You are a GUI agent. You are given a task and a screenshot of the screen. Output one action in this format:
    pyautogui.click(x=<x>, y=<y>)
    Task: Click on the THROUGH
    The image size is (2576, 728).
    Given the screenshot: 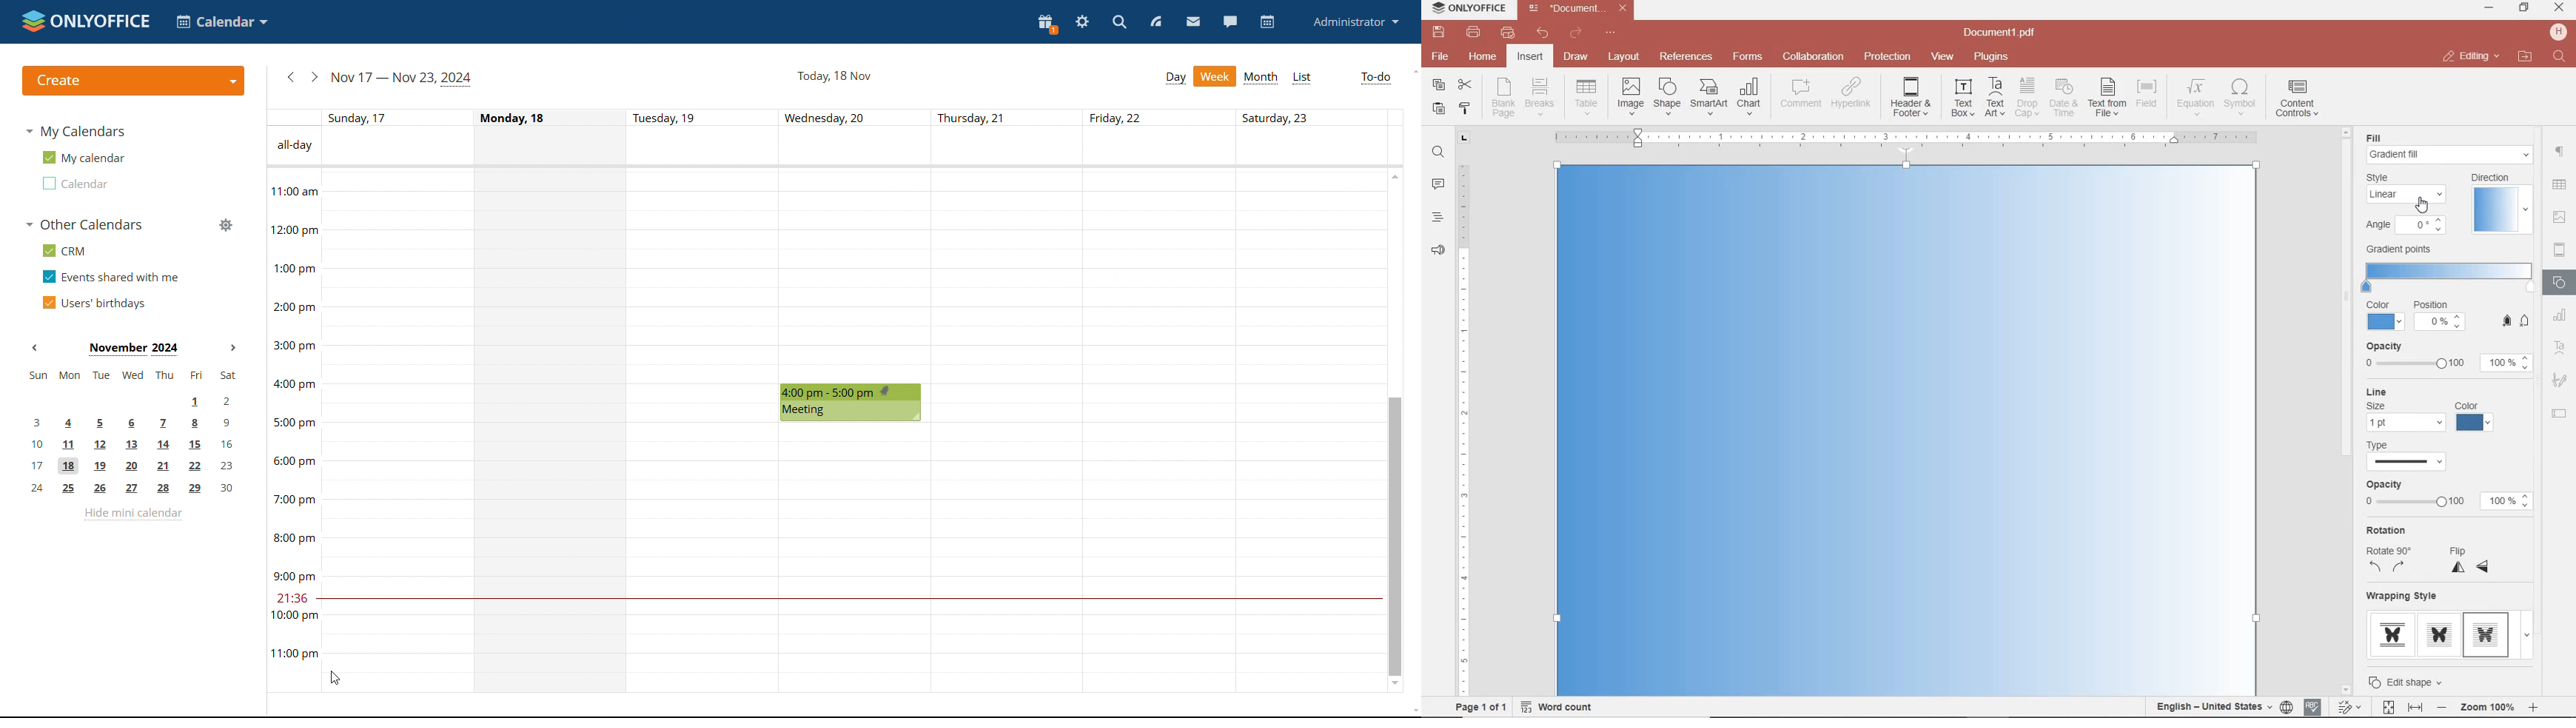 What is the action you would take?
    pyautogui.click(x=2438, y=537)
    